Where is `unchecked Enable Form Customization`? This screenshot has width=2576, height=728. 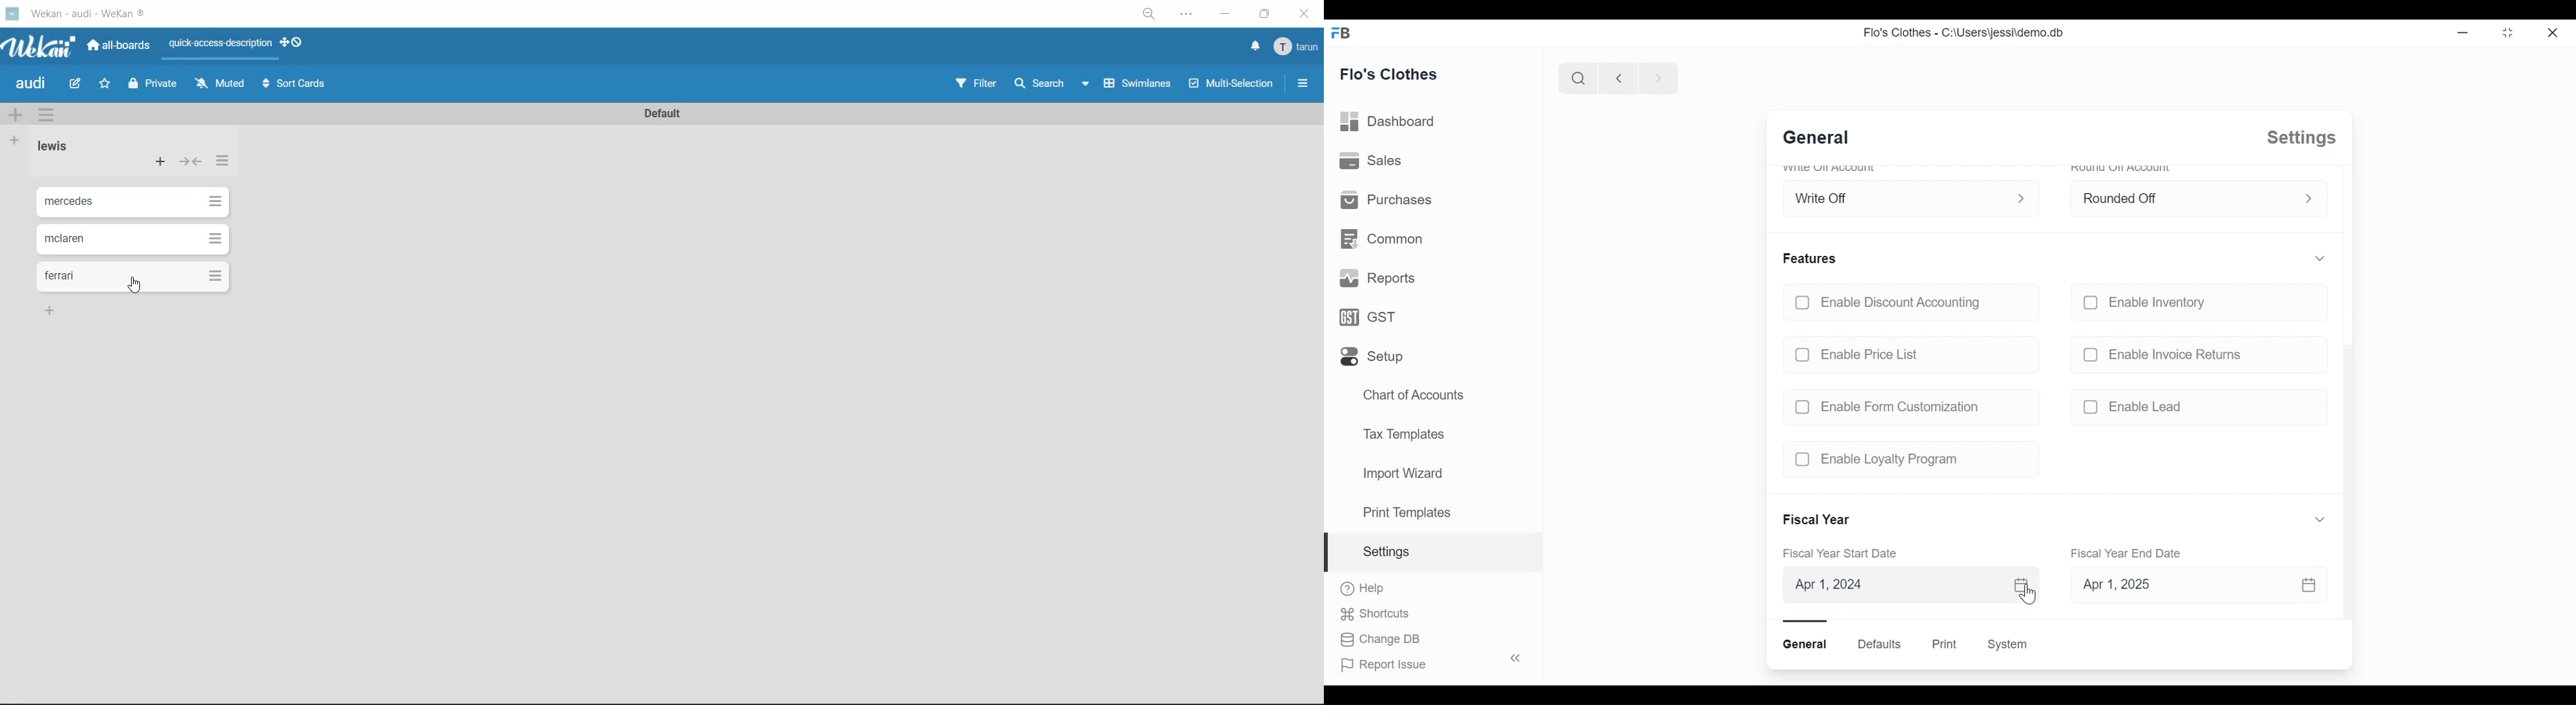 unchecked Enable Form Customization is located at coordinates (1906, 407).